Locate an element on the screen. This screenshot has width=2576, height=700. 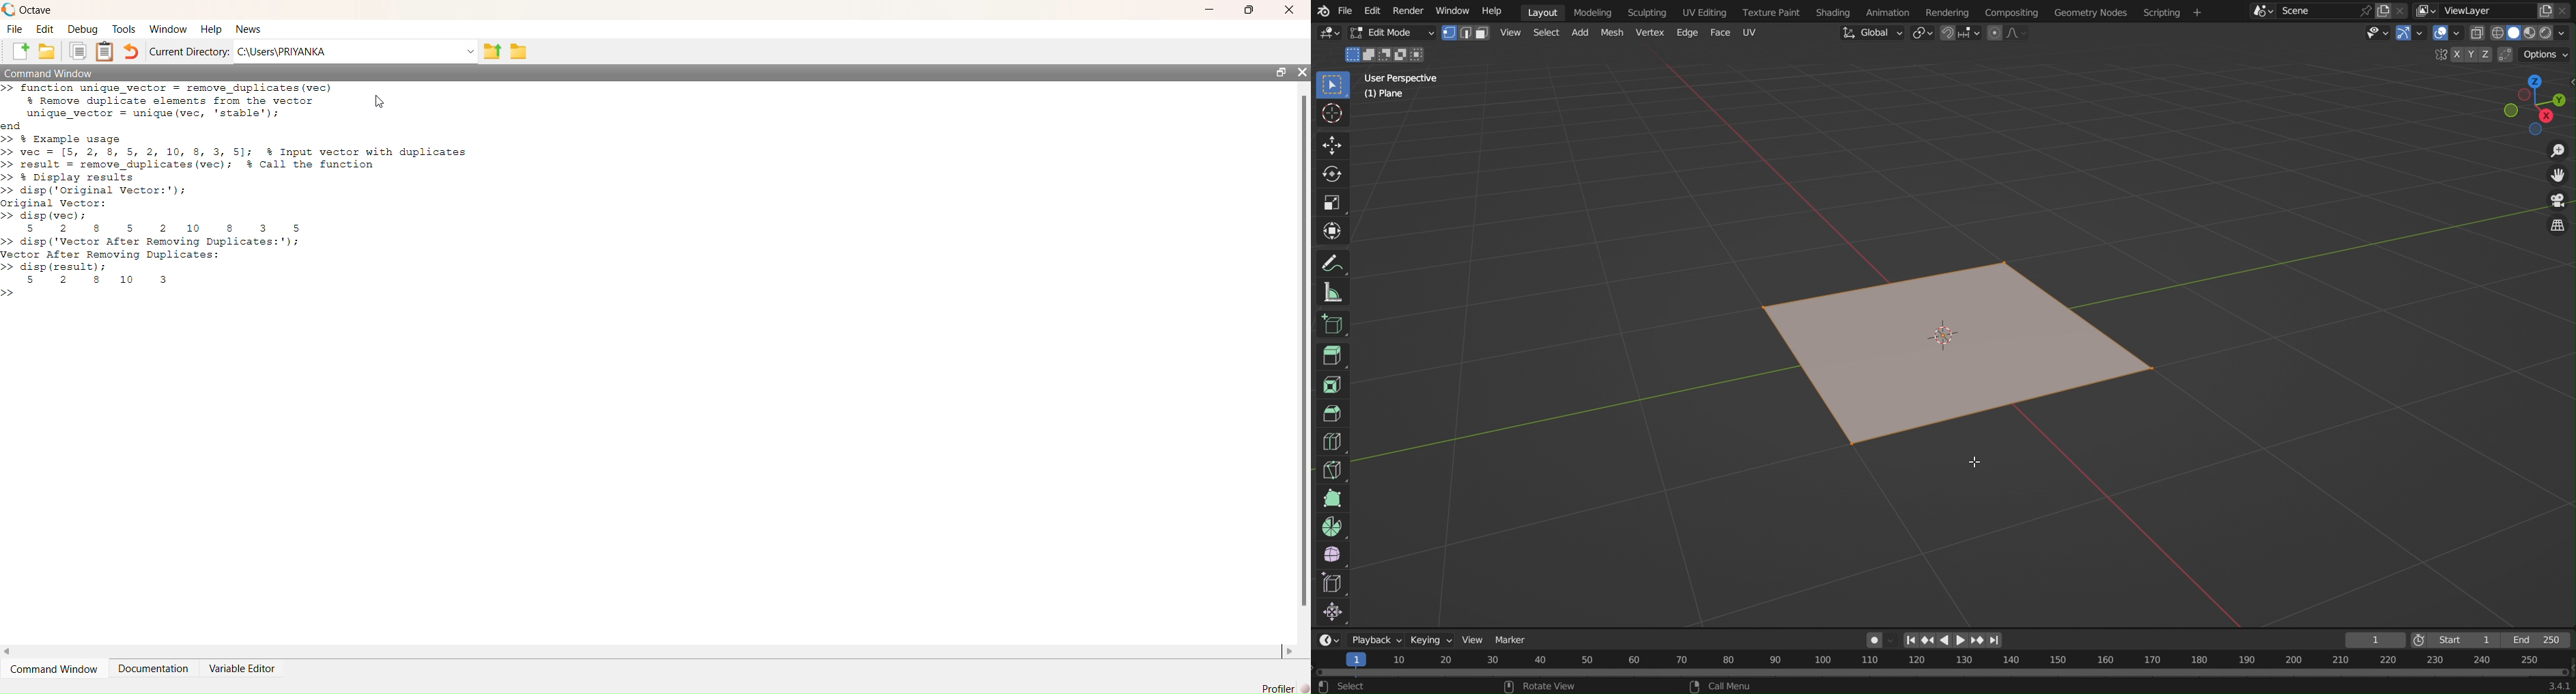
end

>> % Example usage

>> vec = [5, 2, 8 5, 2, 10, 8, 3, 5]; % Input vector with duplicates
>> result = remove_duplicates(vec); #% Call the function

>> % Display results

>> disp (‘Original Vector:'); is located at coordinates (233, 159).